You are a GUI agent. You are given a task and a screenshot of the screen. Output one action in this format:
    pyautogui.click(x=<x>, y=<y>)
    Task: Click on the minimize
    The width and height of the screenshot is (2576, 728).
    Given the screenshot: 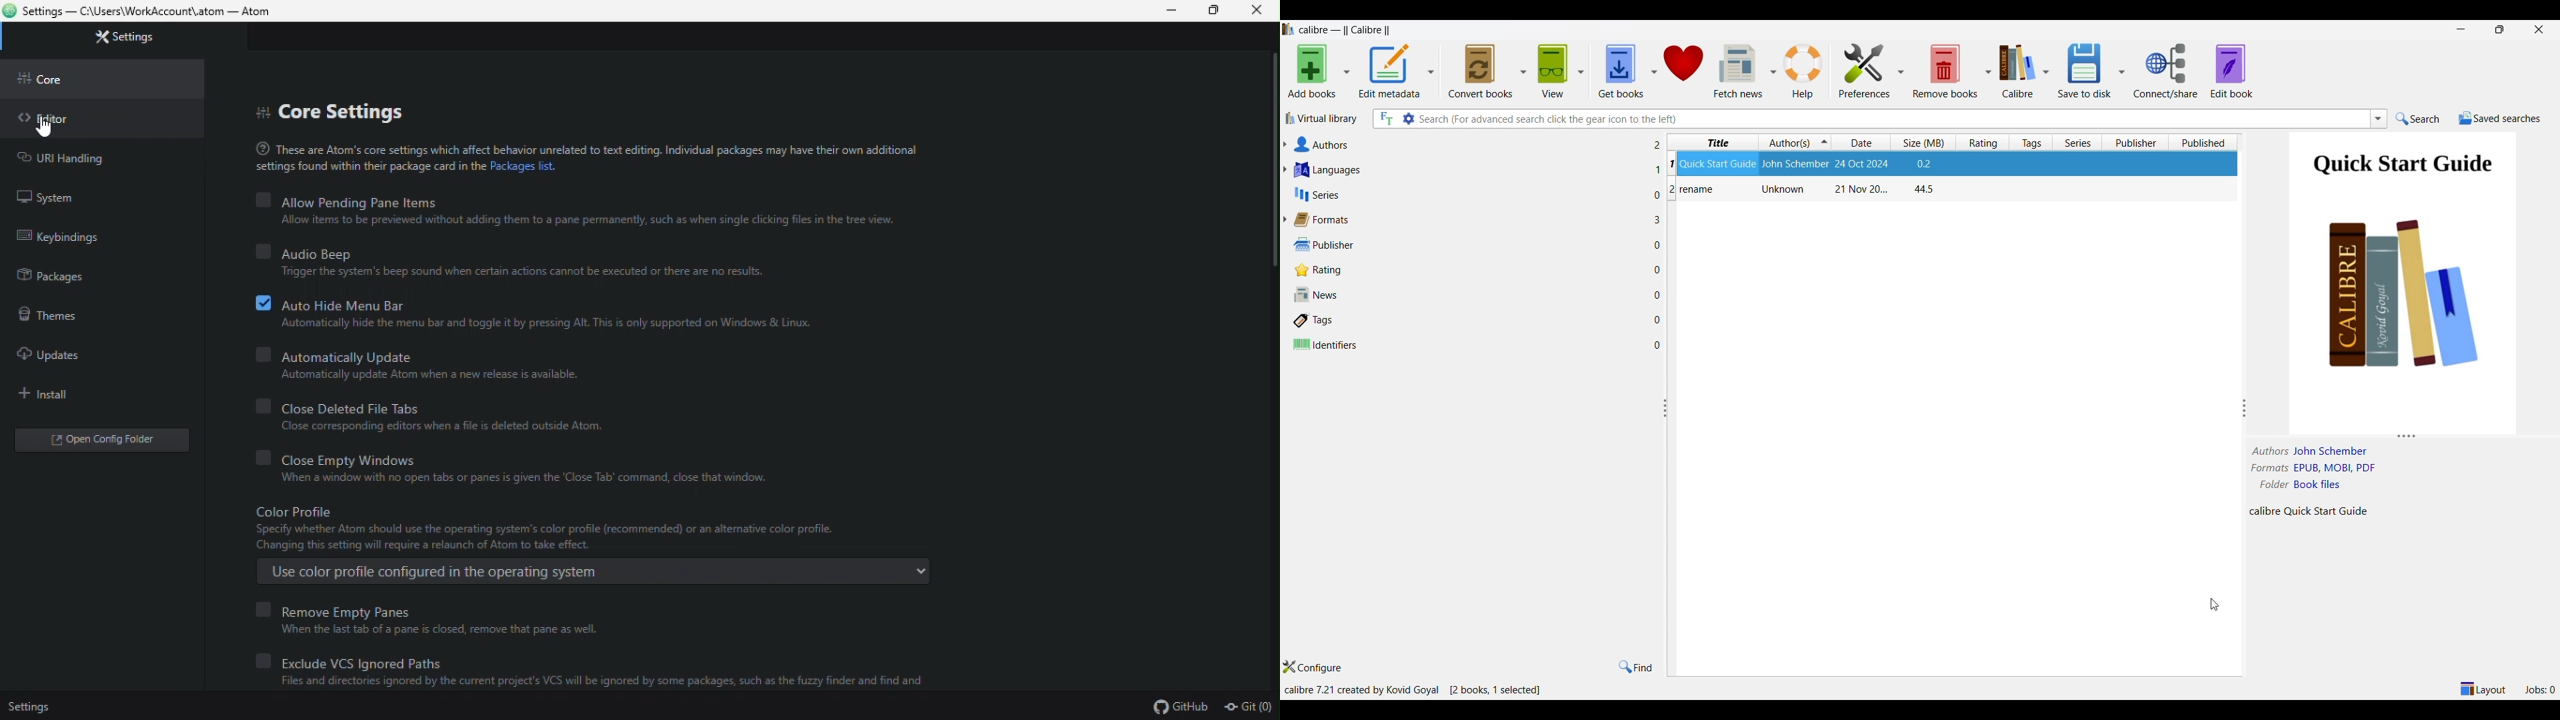 What is the action you would take?
    pyautogui.click(x=1166, y=11)
    